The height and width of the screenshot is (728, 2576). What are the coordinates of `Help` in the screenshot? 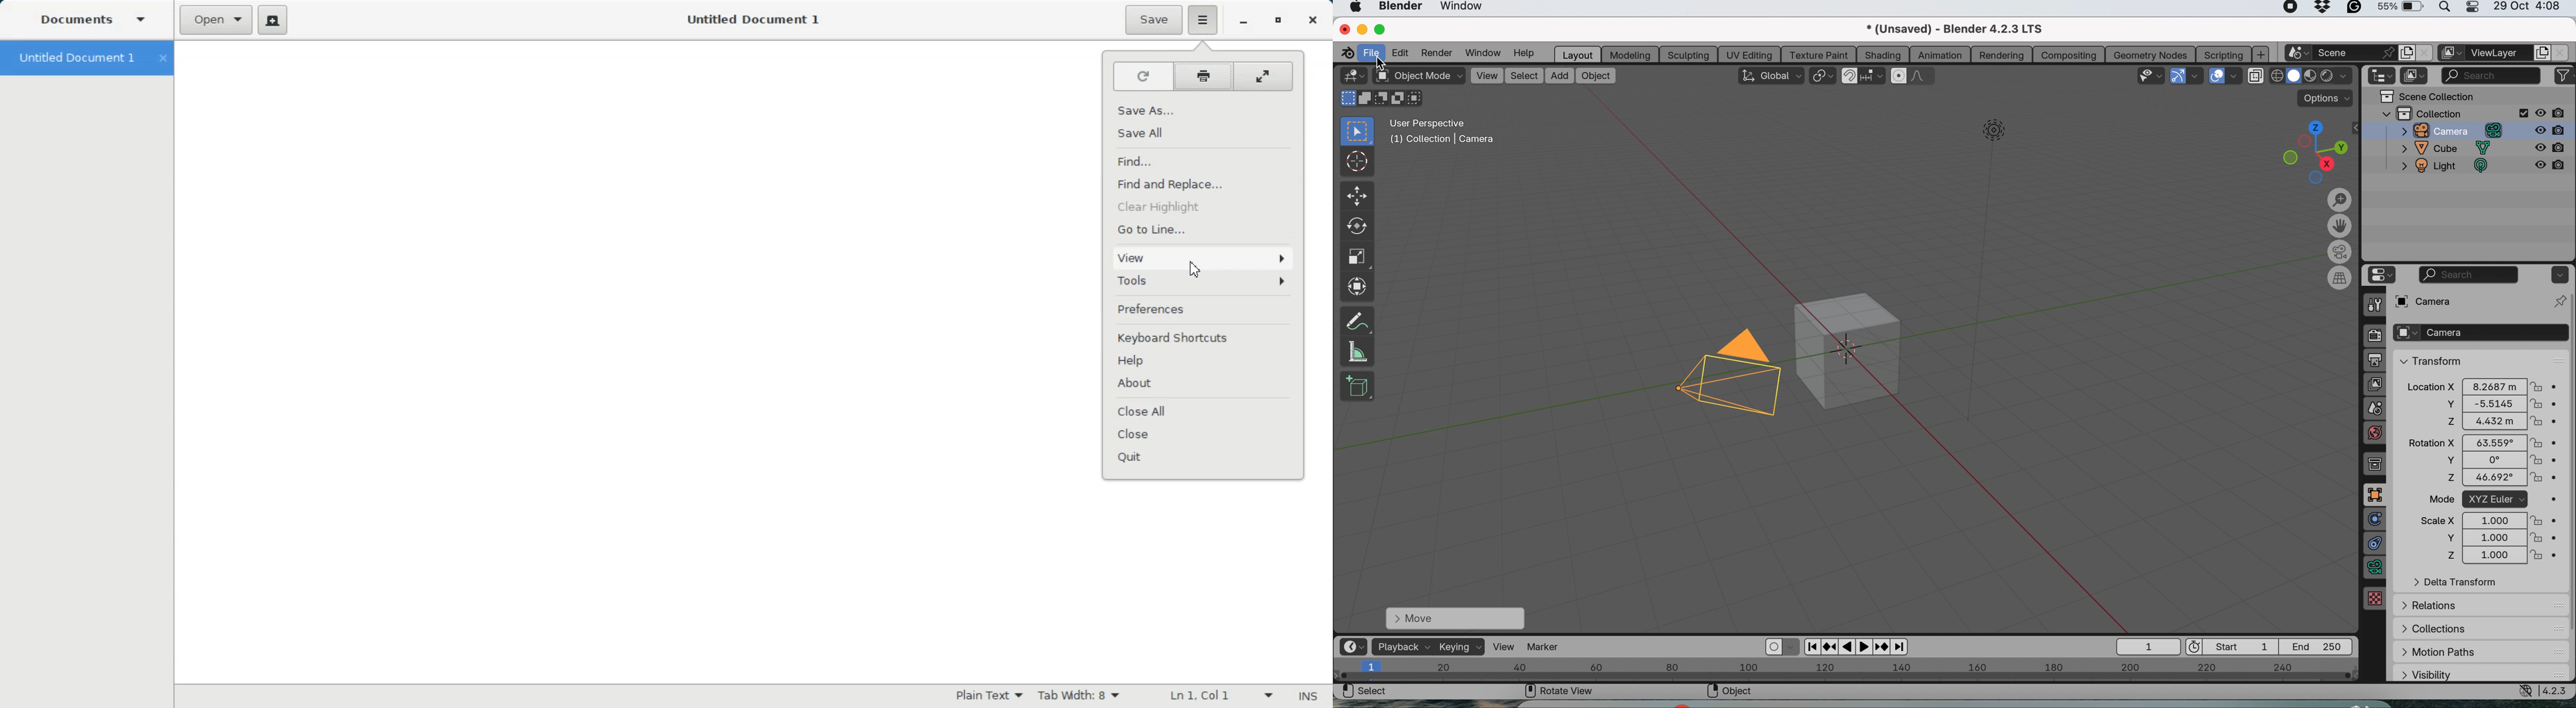 It's located at (1202, 360).